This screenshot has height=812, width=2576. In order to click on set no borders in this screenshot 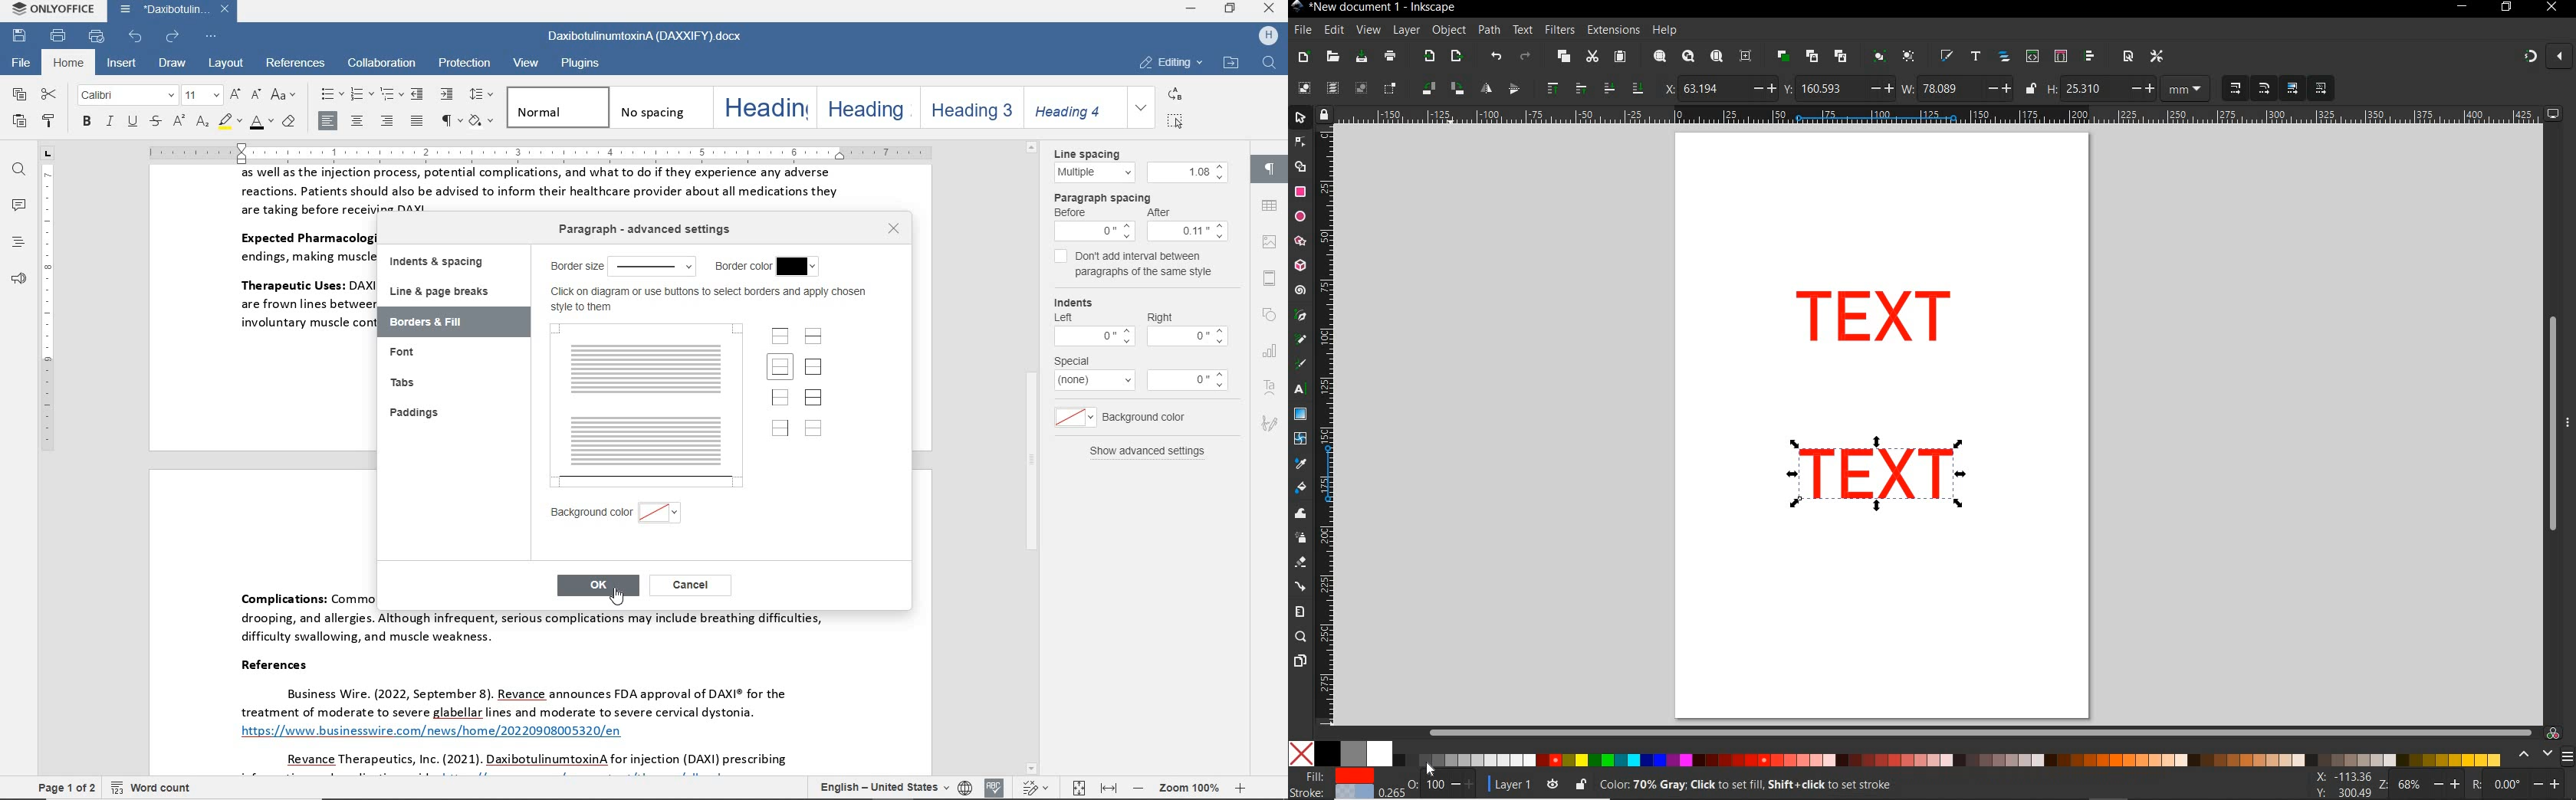, I will do `click(814, 428)`.